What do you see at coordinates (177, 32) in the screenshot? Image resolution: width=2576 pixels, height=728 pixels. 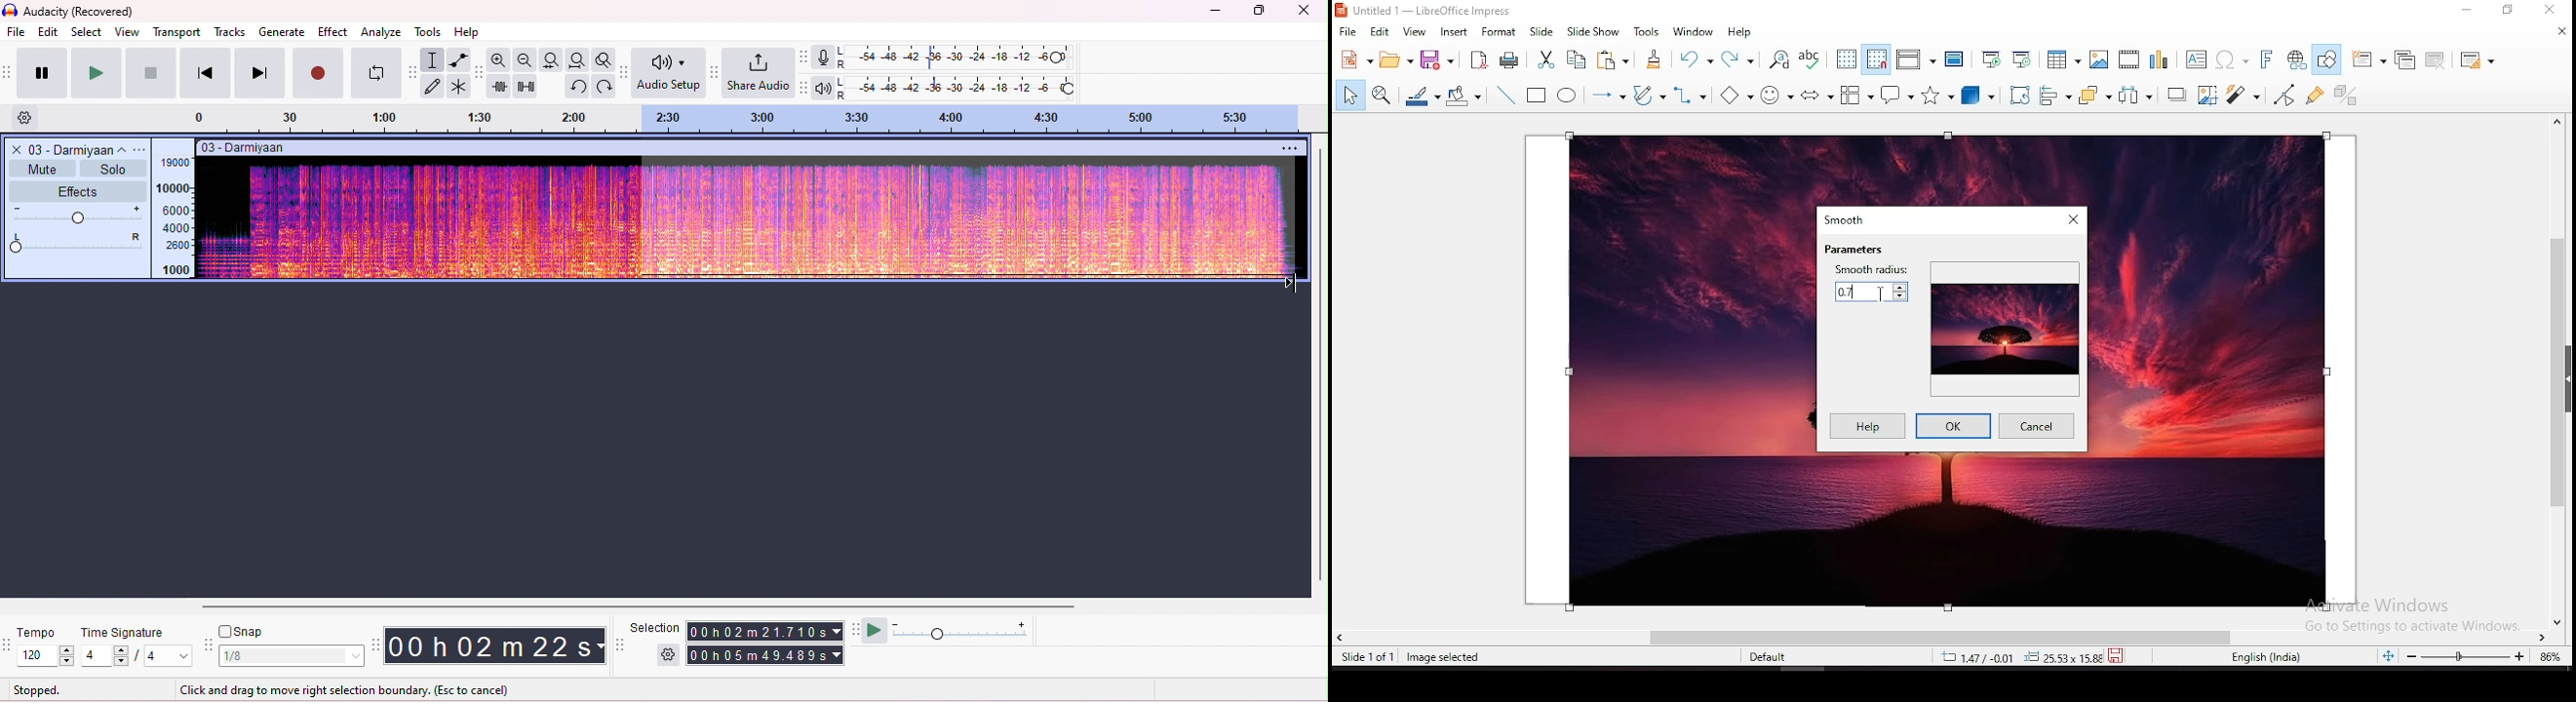 I see `transport` at bounding box center [177, 32].